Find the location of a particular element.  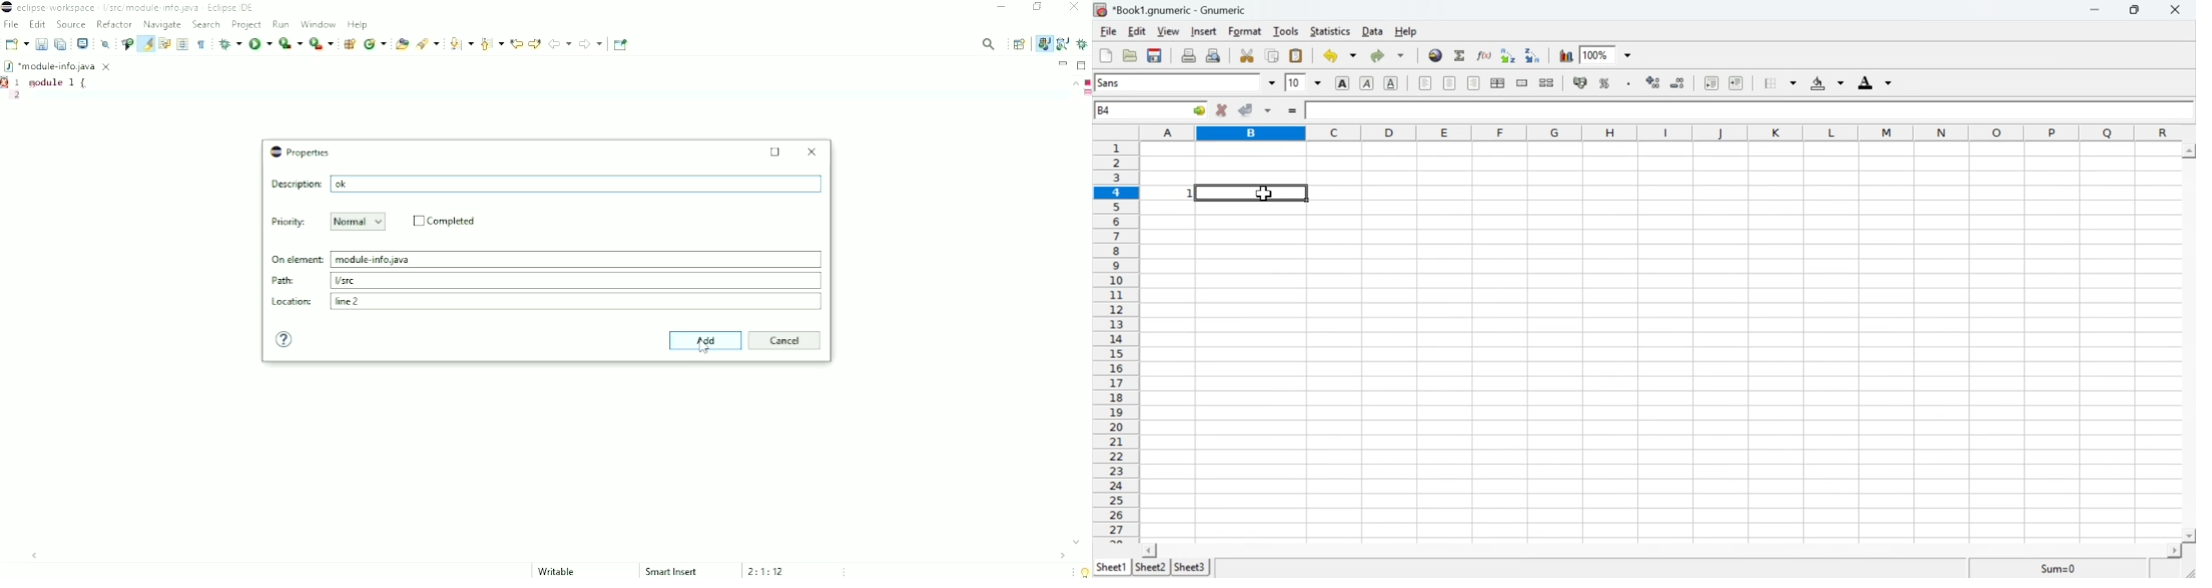

Undo is located at coordinates (1341, 55).